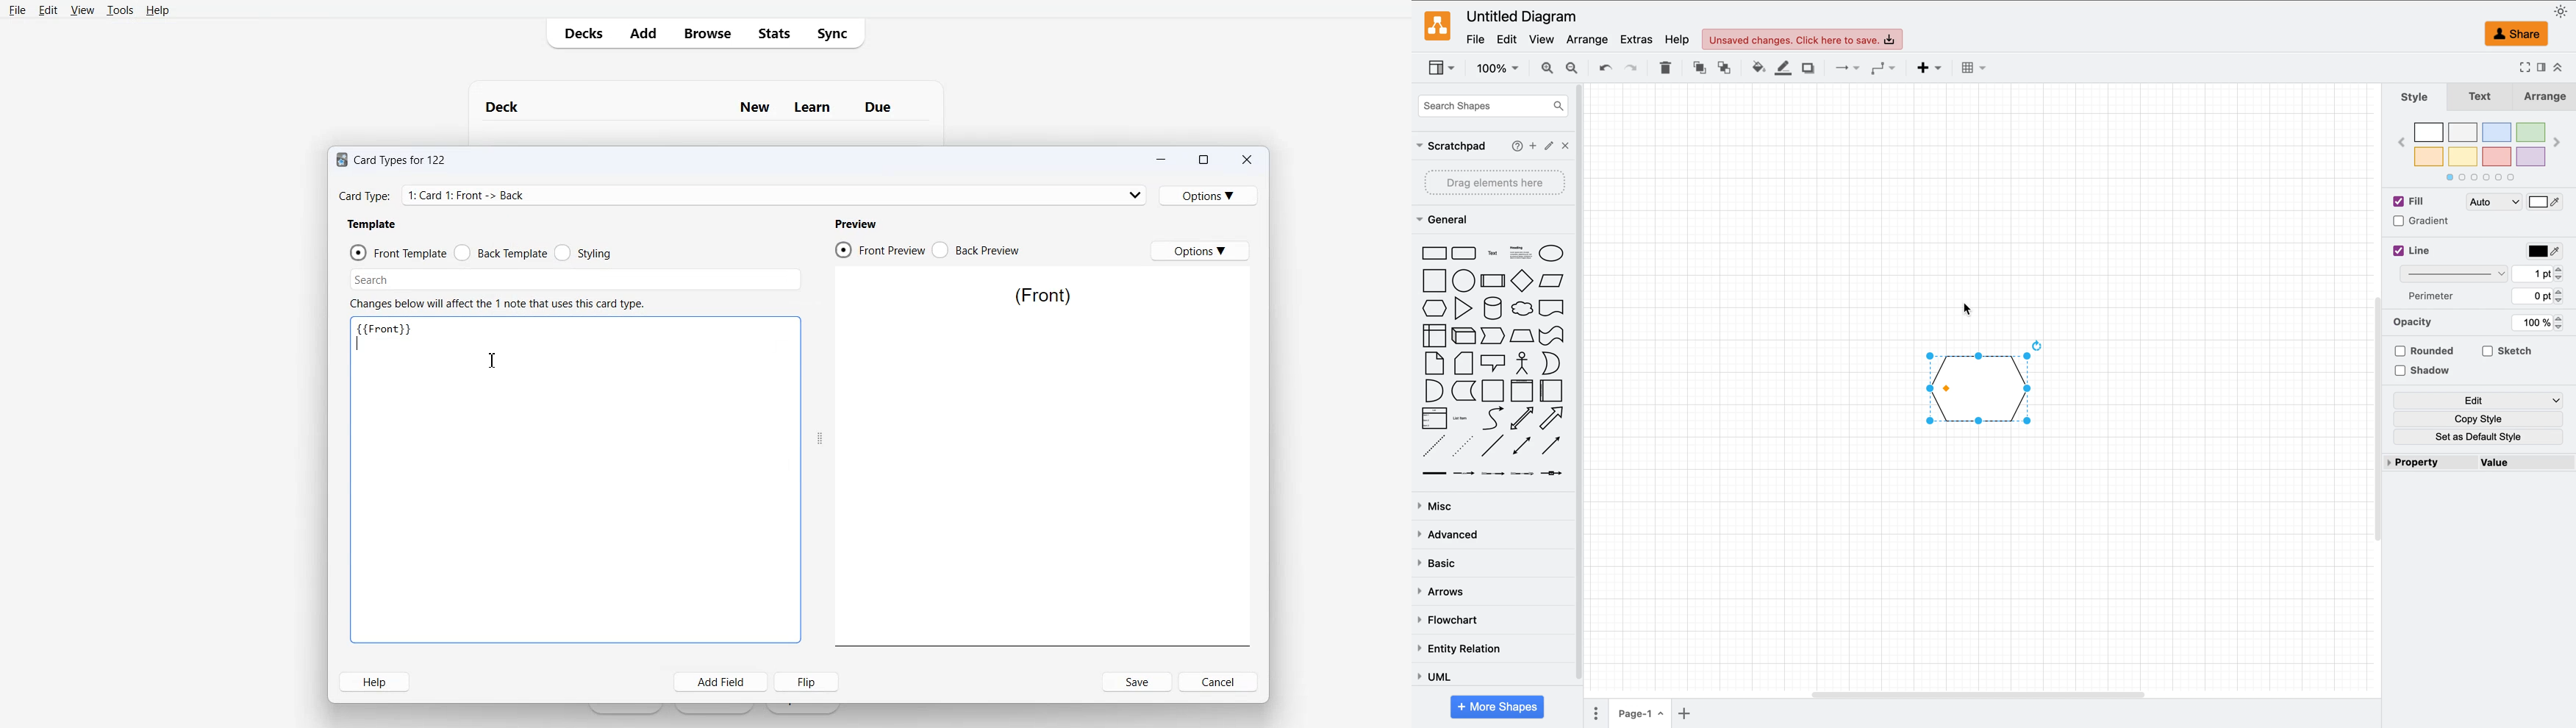  Describe the element at coordinates (1247, 159) in the screenshot. I see `Close` at that location.